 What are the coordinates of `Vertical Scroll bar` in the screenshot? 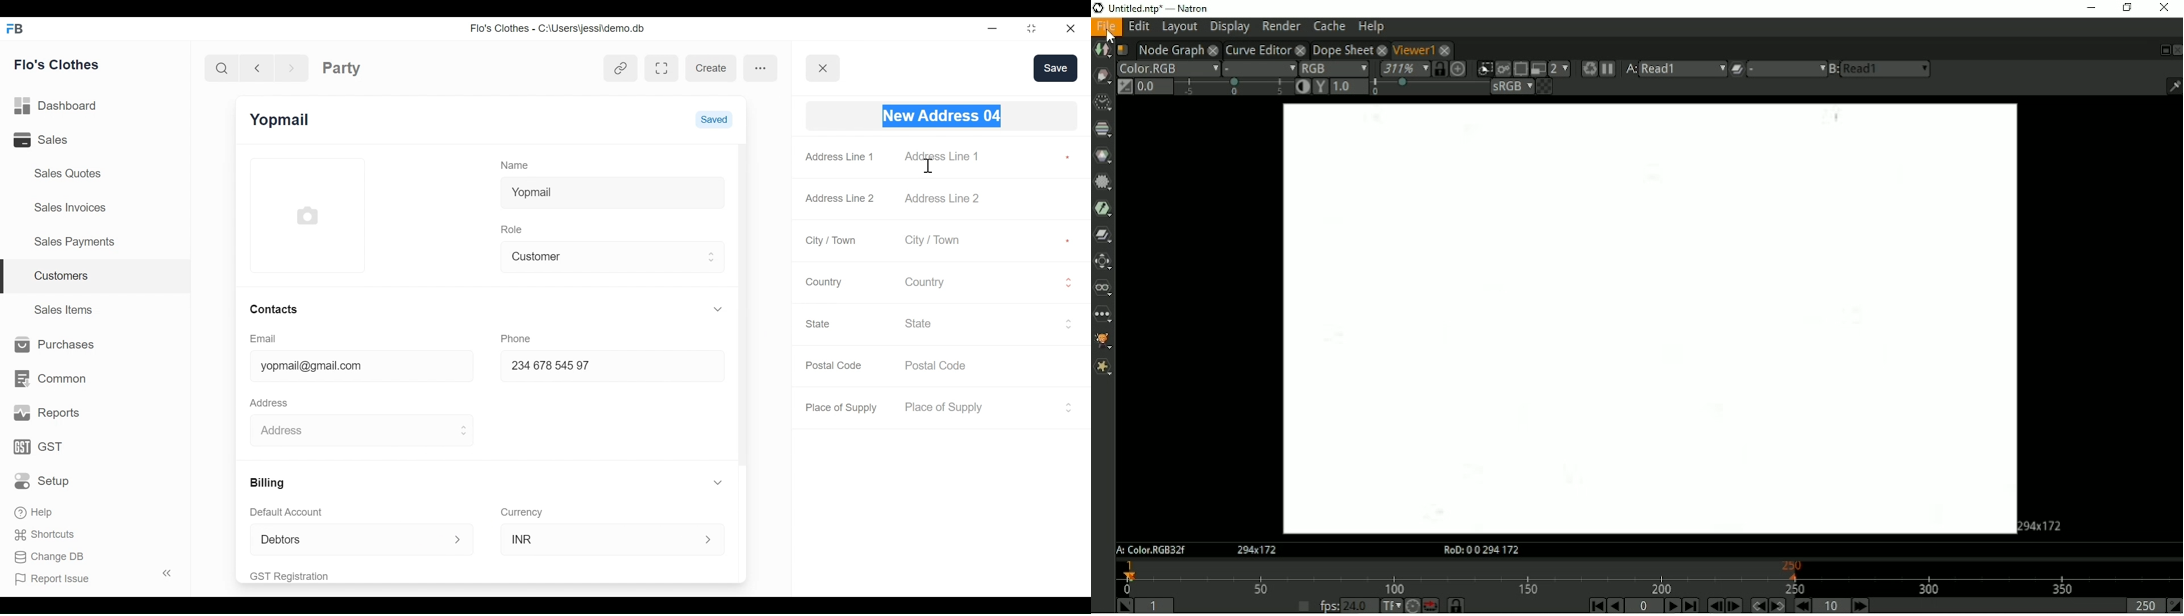 It's located at (742, 305).